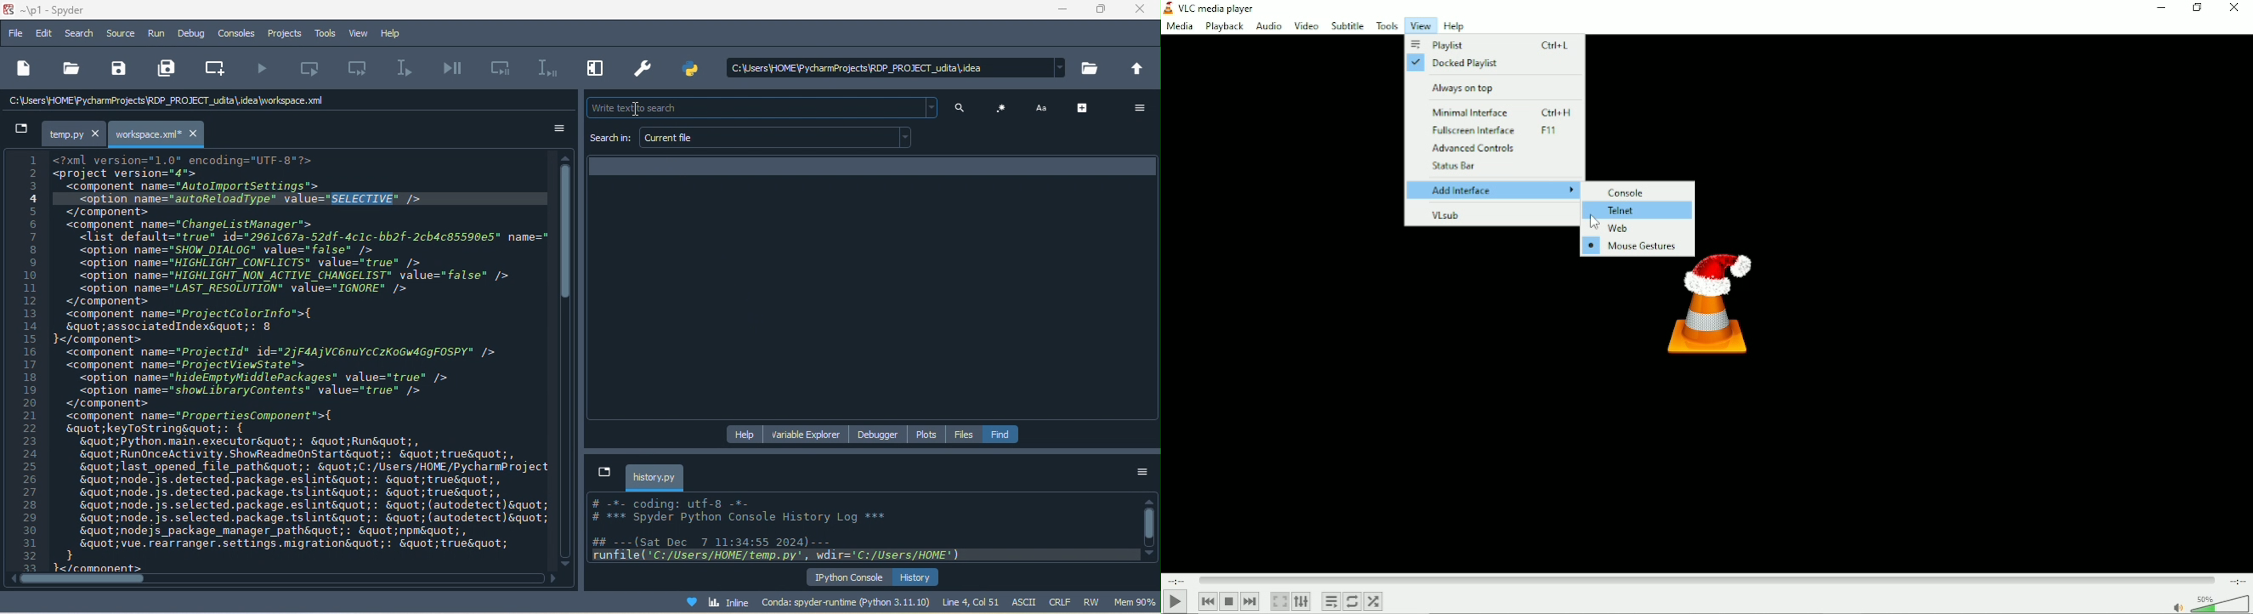 The width and height of the screenshot is (2268, 616). I want to click on Toggle playlist, so click(1331, 602).